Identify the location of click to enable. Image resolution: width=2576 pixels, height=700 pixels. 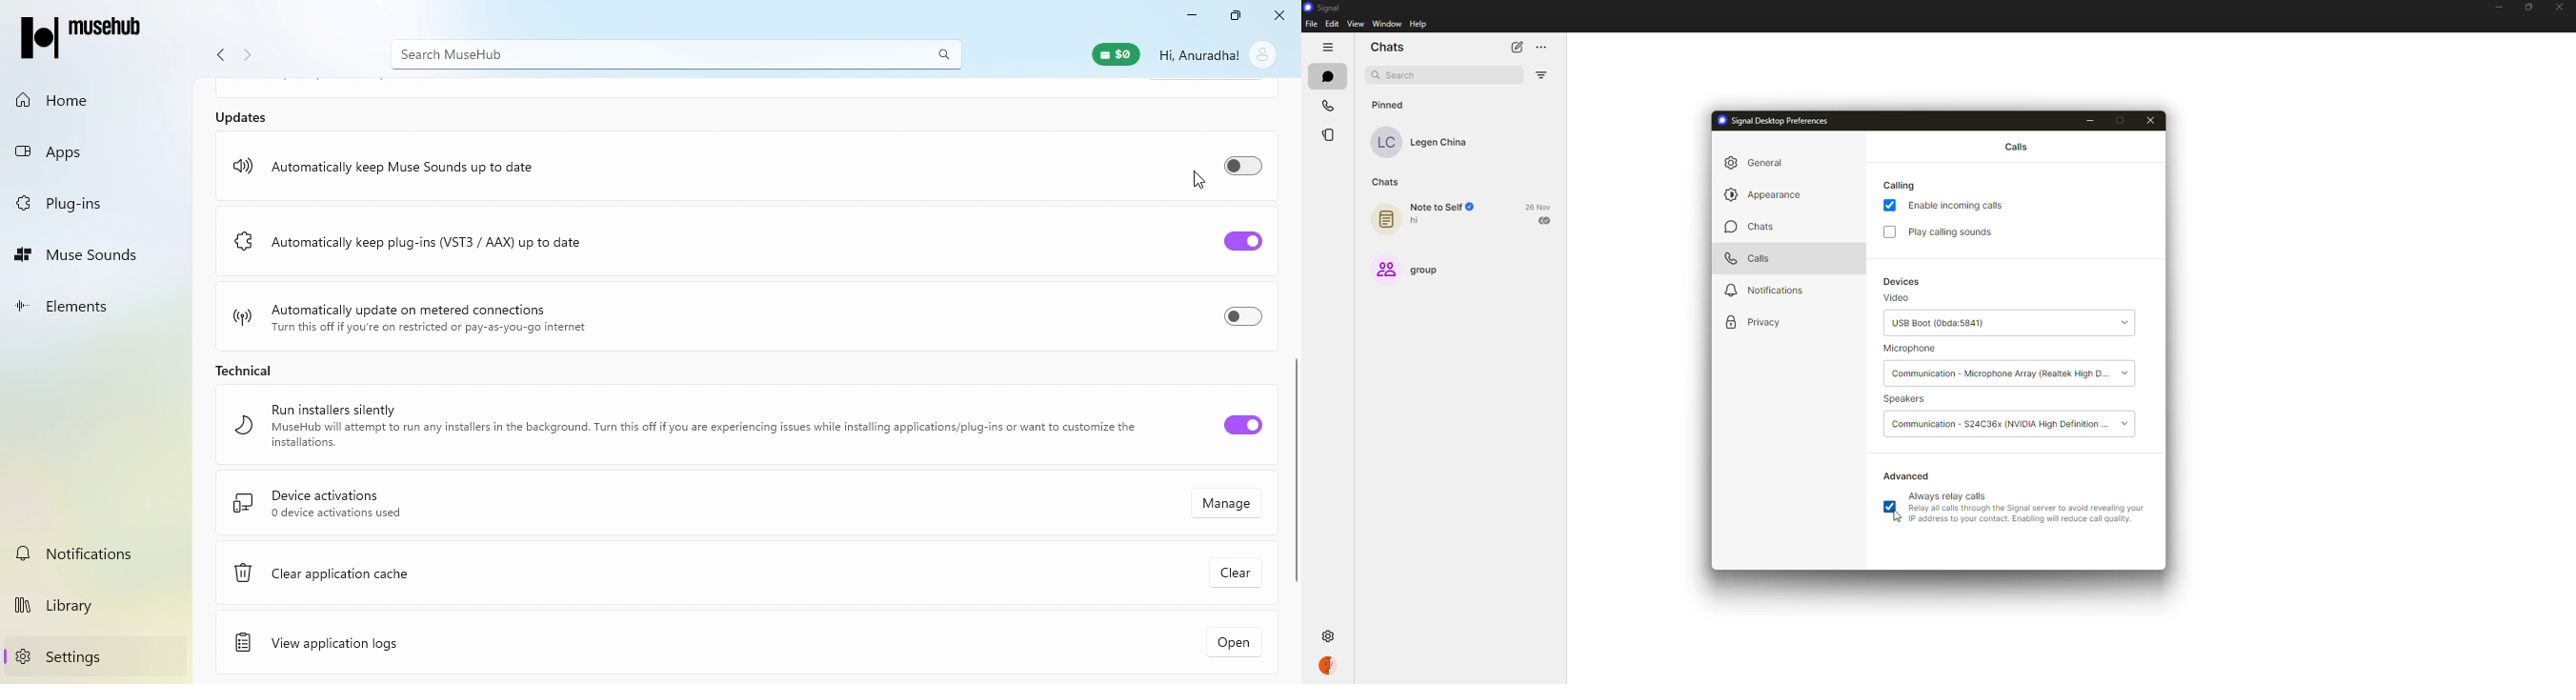
(1889, 507).